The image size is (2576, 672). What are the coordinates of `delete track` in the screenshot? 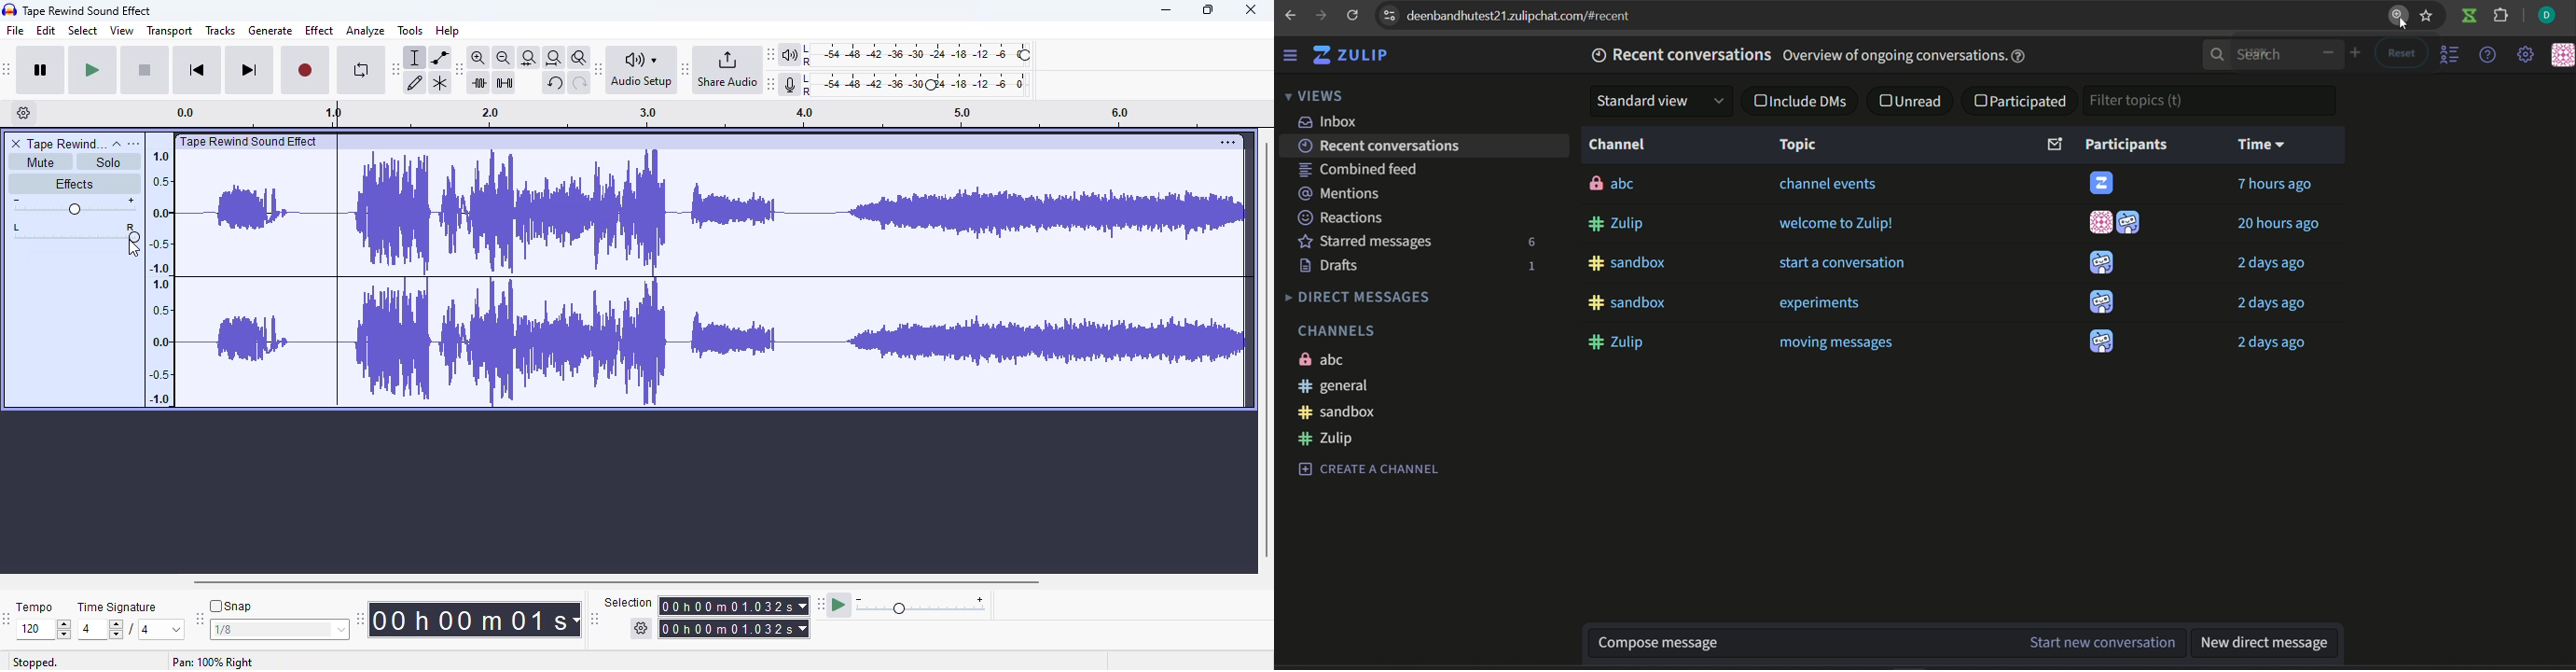 It's located at (17, 144).